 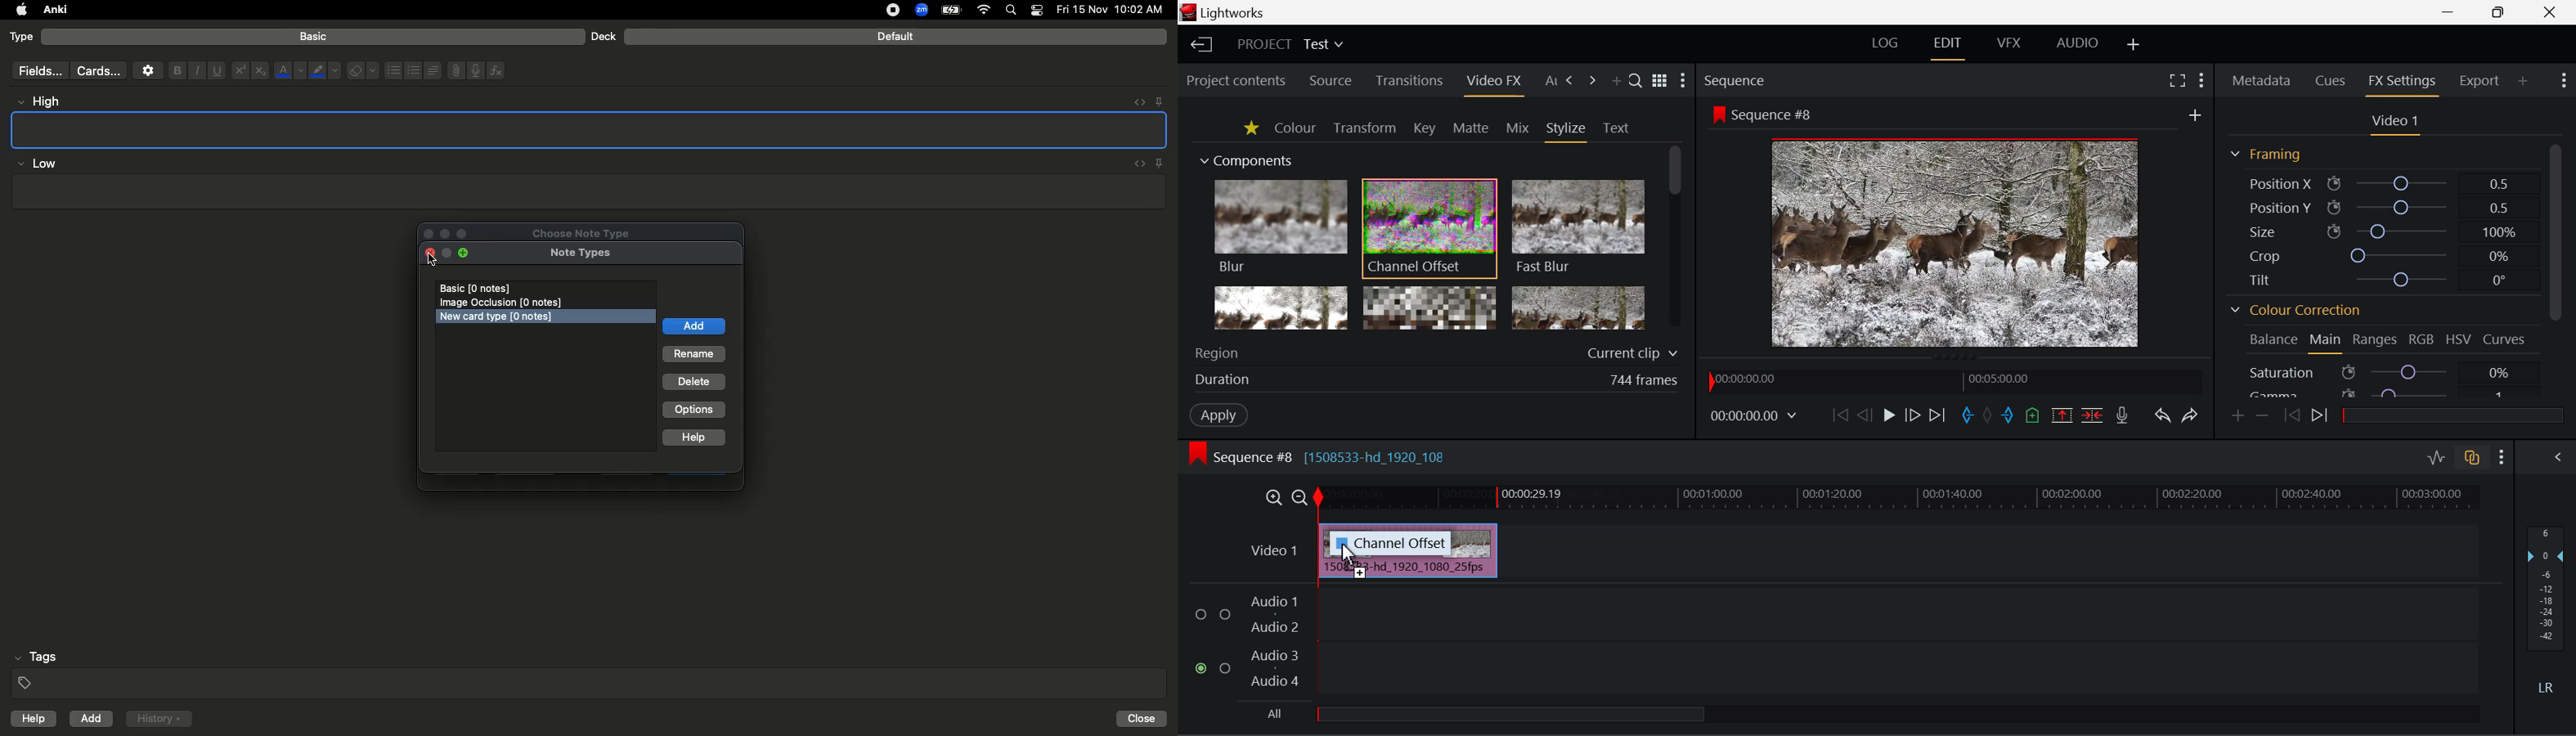 I want to click on Italics, so click(x=195, y=71).